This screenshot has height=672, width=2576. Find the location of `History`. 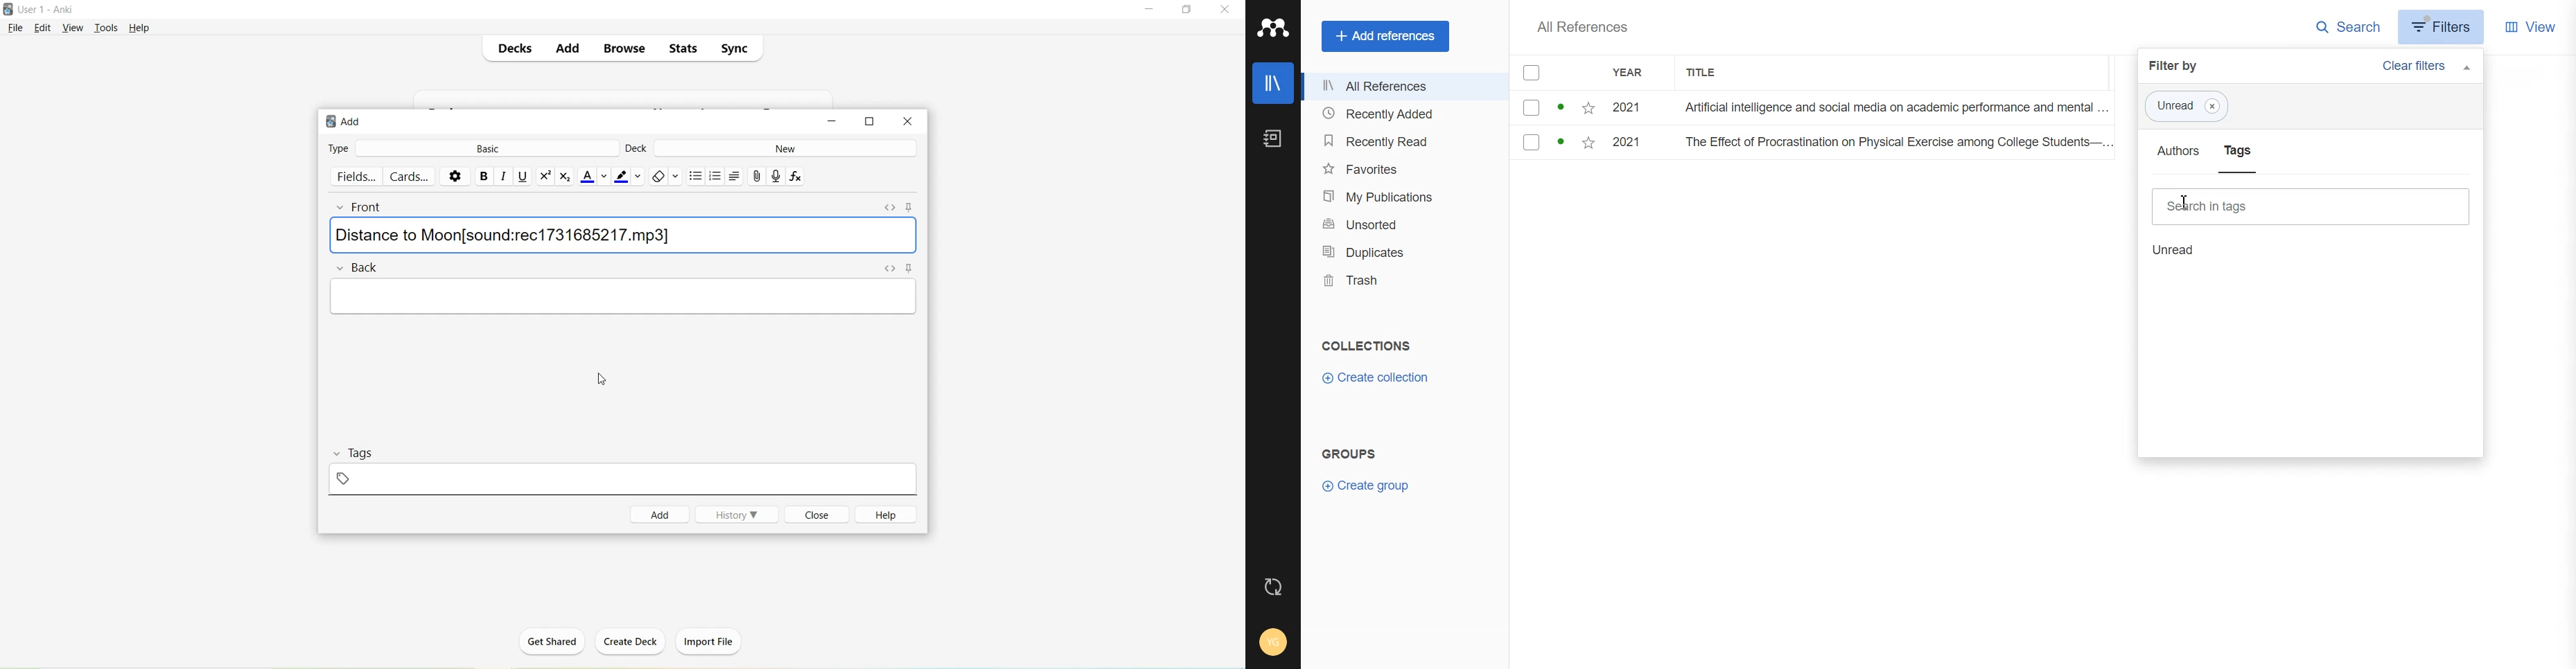

History is located at coordinates (737, 514).